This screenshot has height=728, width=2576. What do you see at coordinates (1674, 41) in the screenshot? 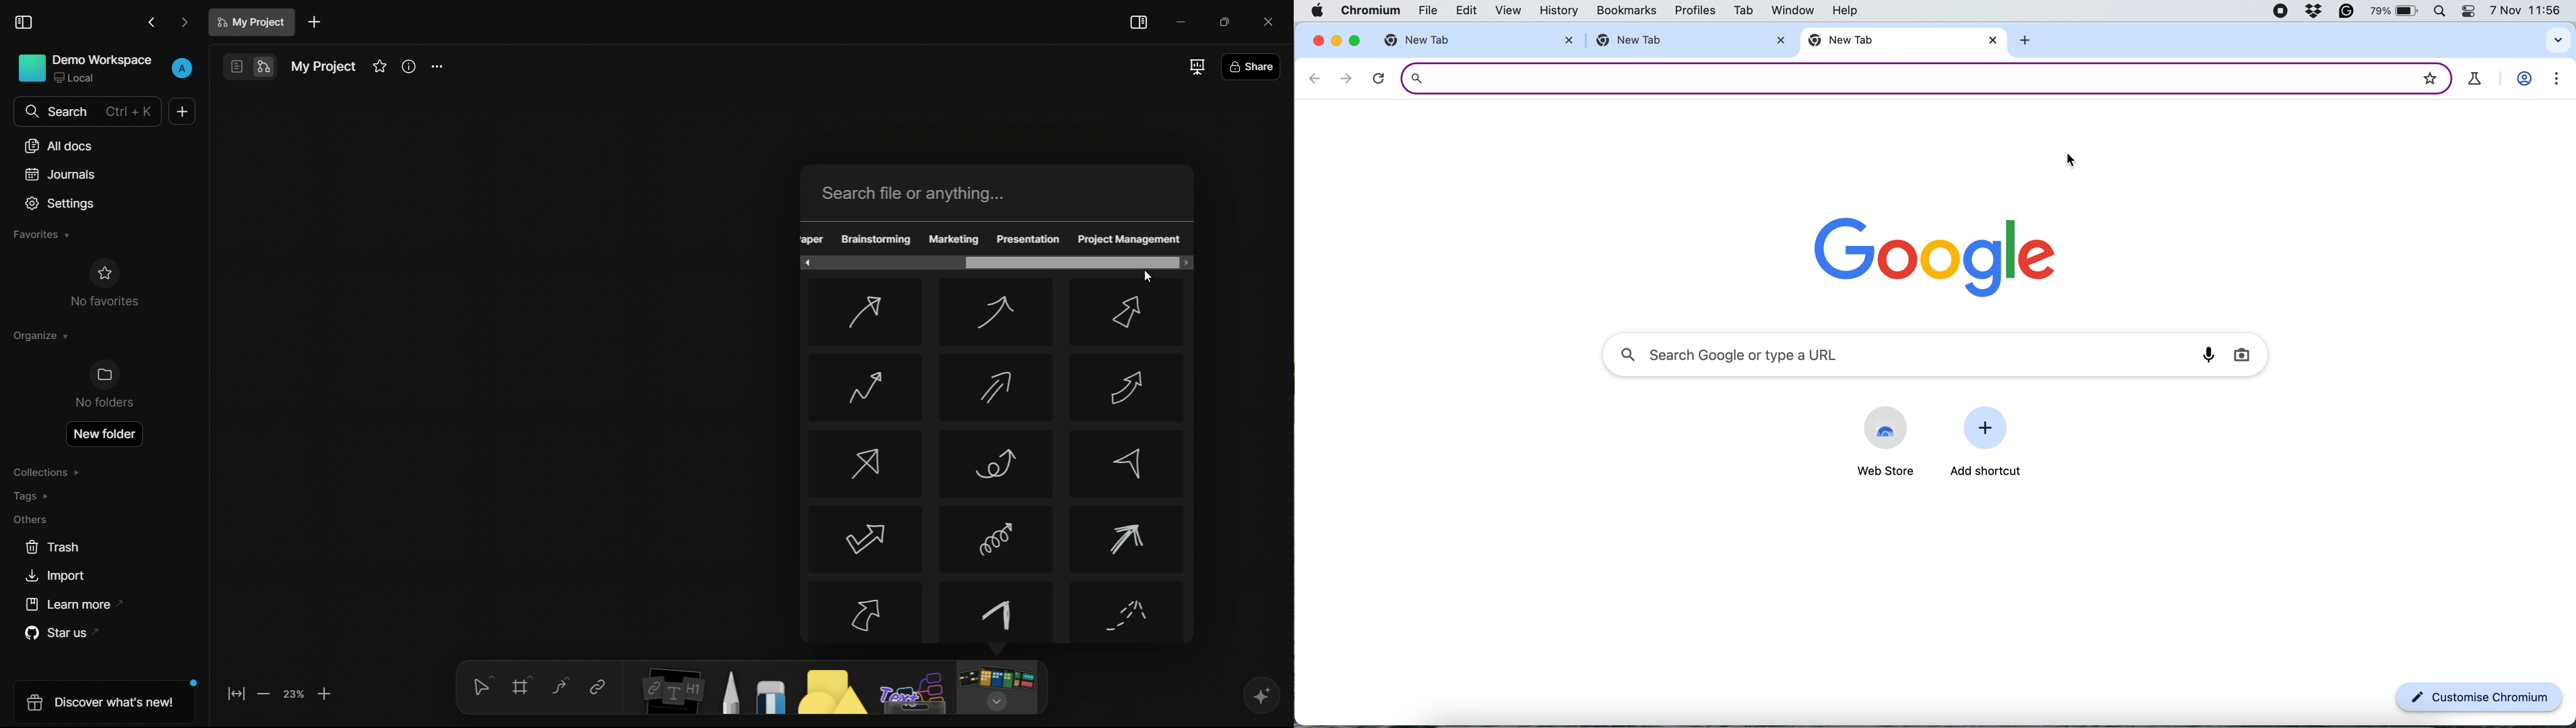
I see `new tab` at bounding box center [1674, 41].